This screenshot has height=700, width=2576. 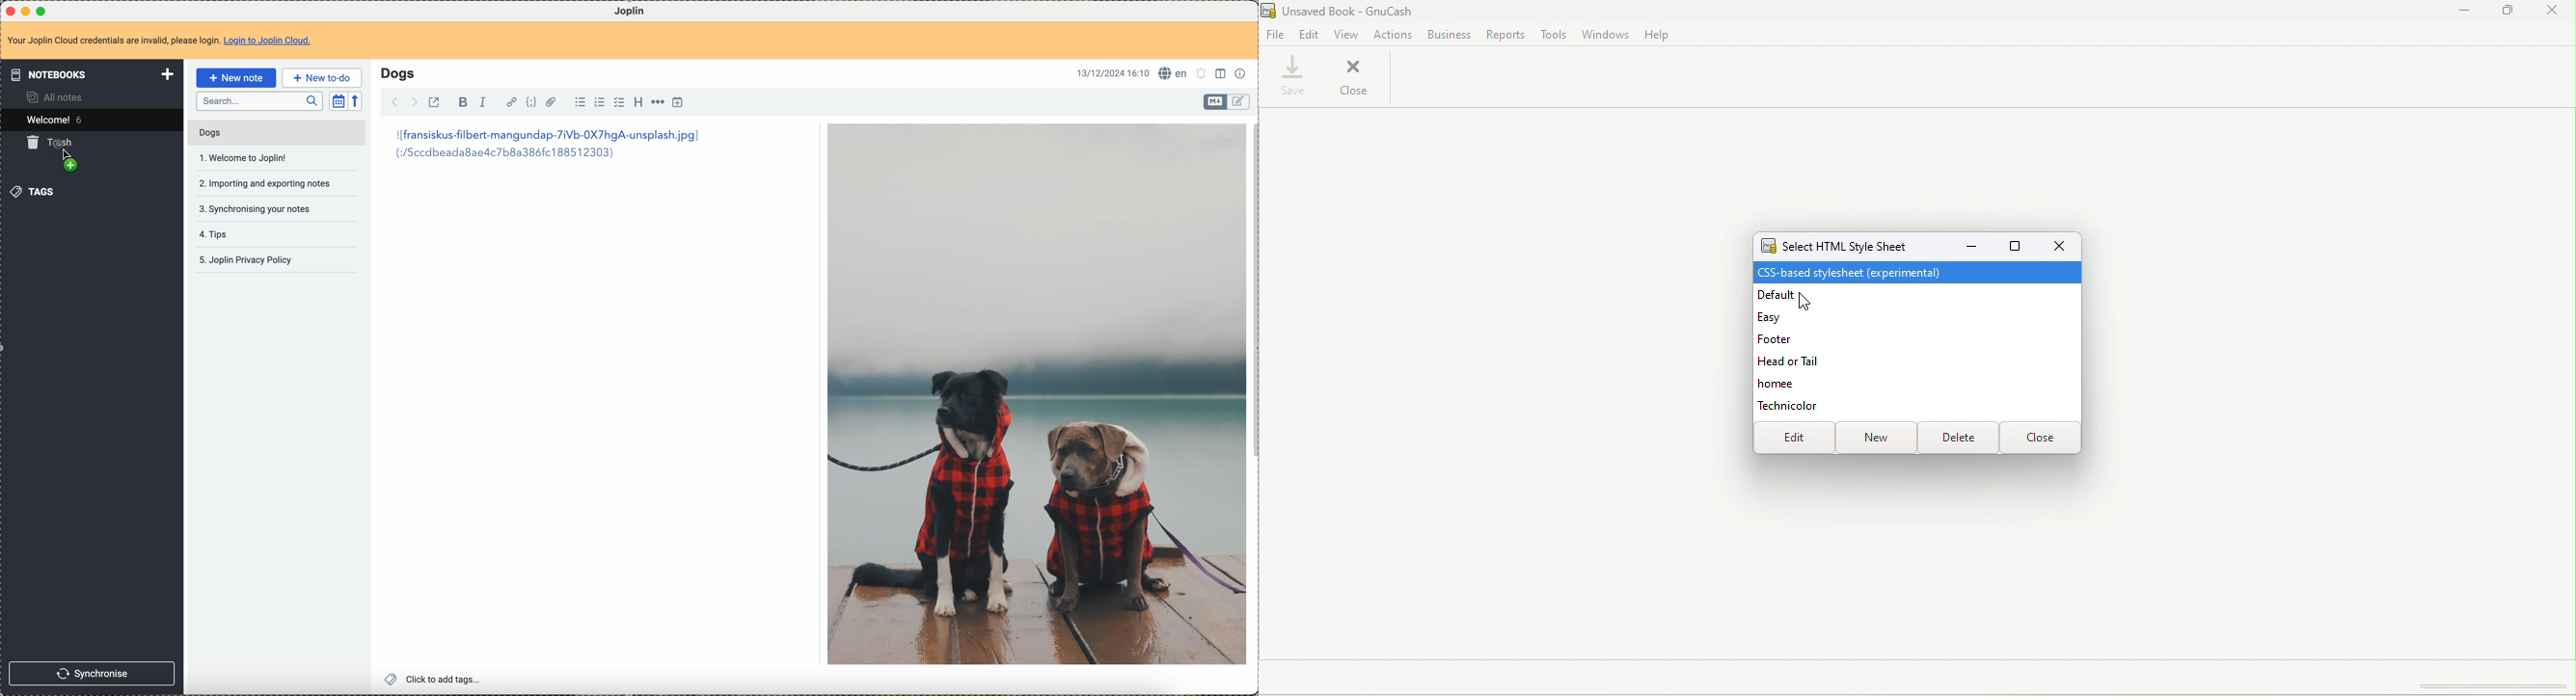 I want to click on new to-do, so click(x=322, y=78).